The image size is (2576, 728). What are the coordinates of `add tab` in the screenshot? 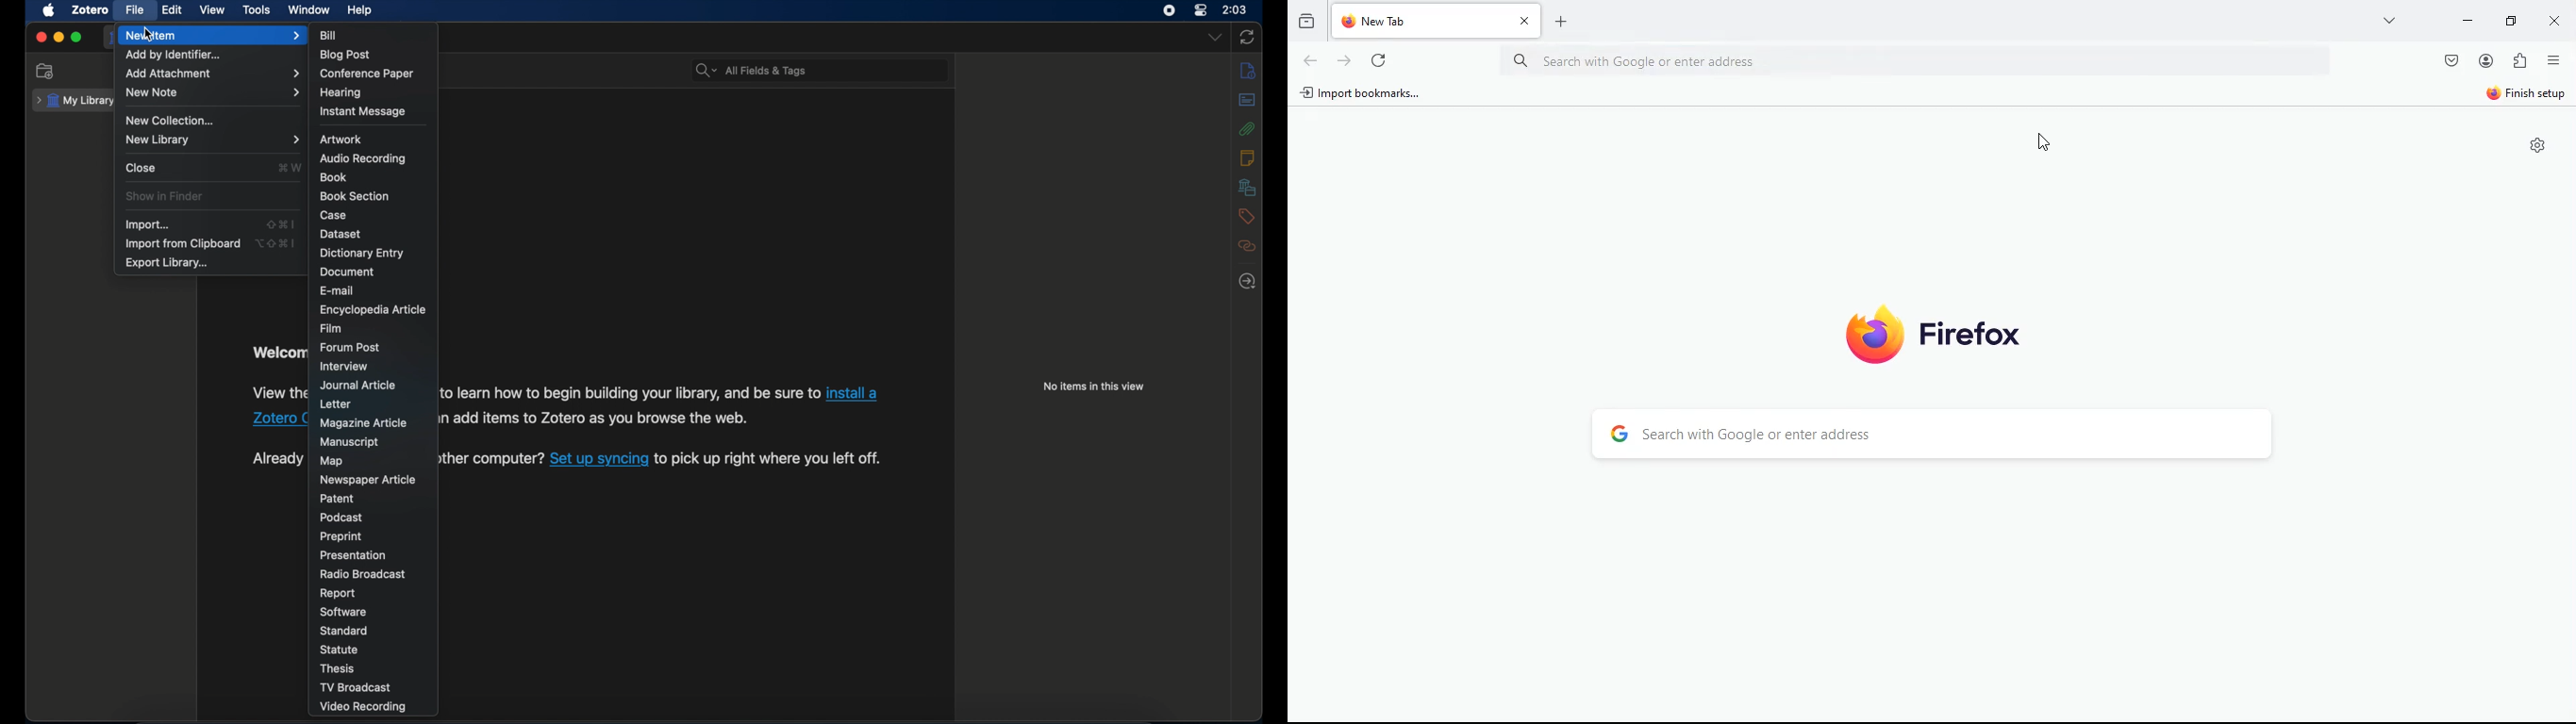 It's located at (1560, 24).